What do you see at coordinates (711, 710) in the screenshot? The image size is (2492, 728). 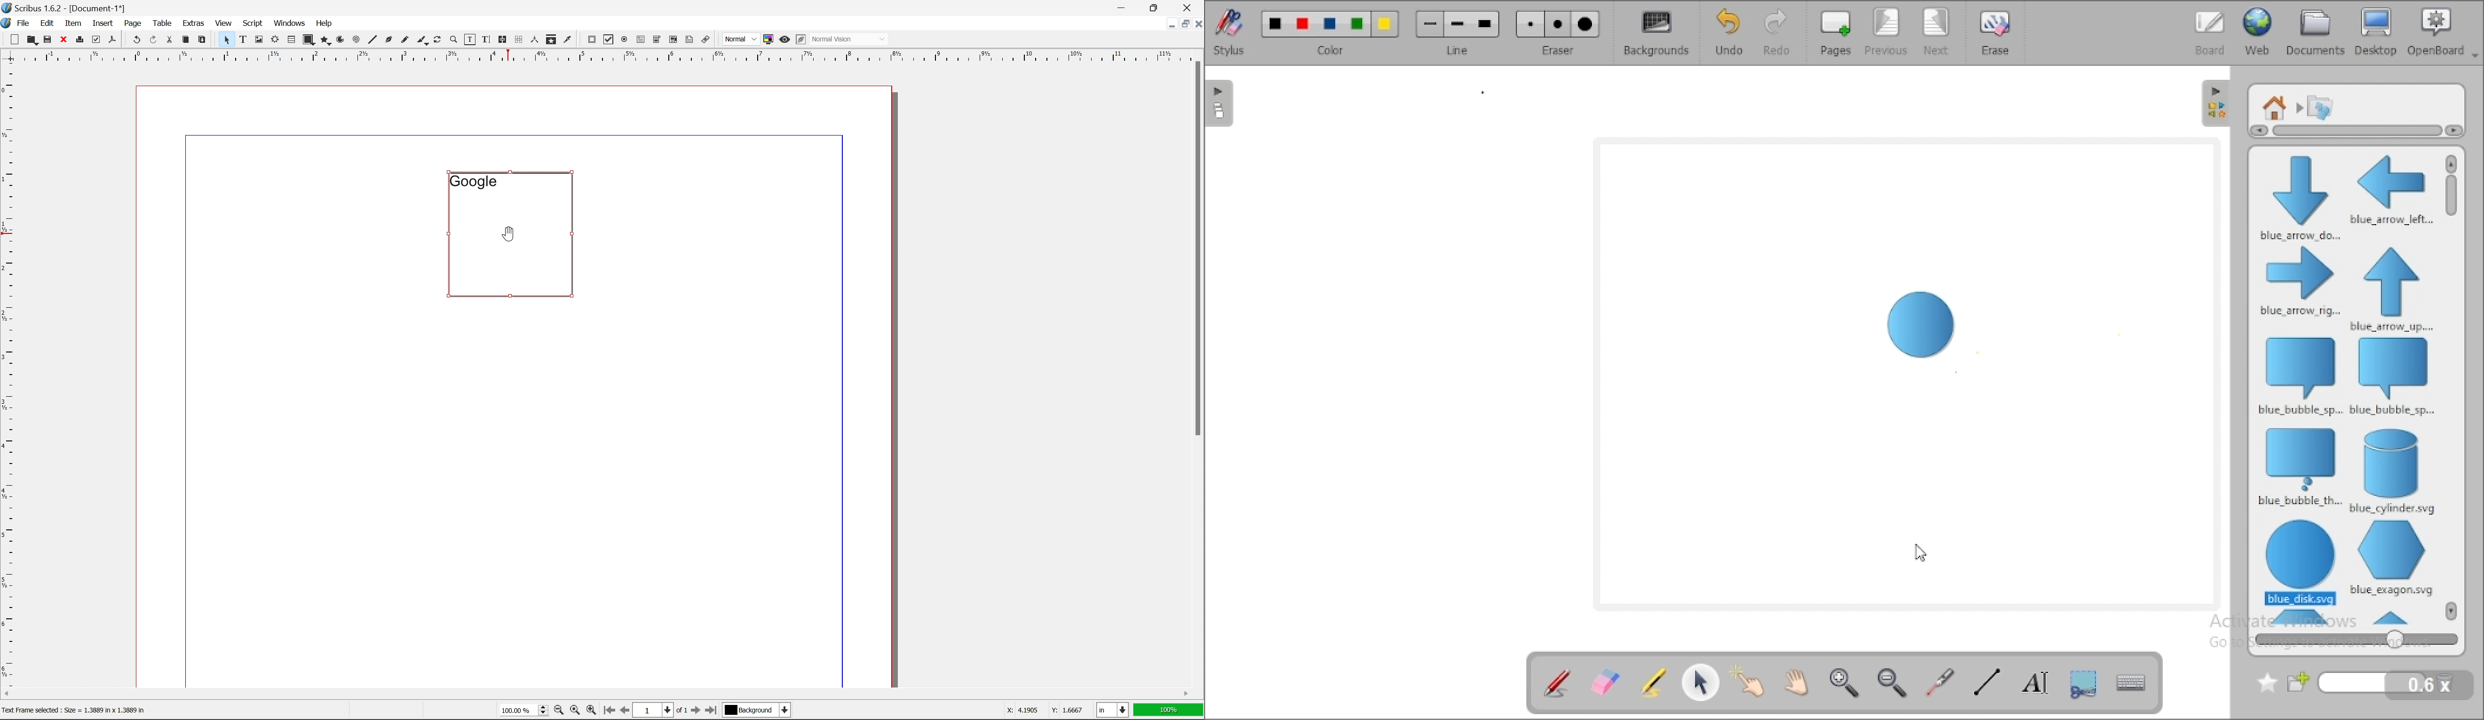 I see `go to last page` at bounding box center [711, 710].